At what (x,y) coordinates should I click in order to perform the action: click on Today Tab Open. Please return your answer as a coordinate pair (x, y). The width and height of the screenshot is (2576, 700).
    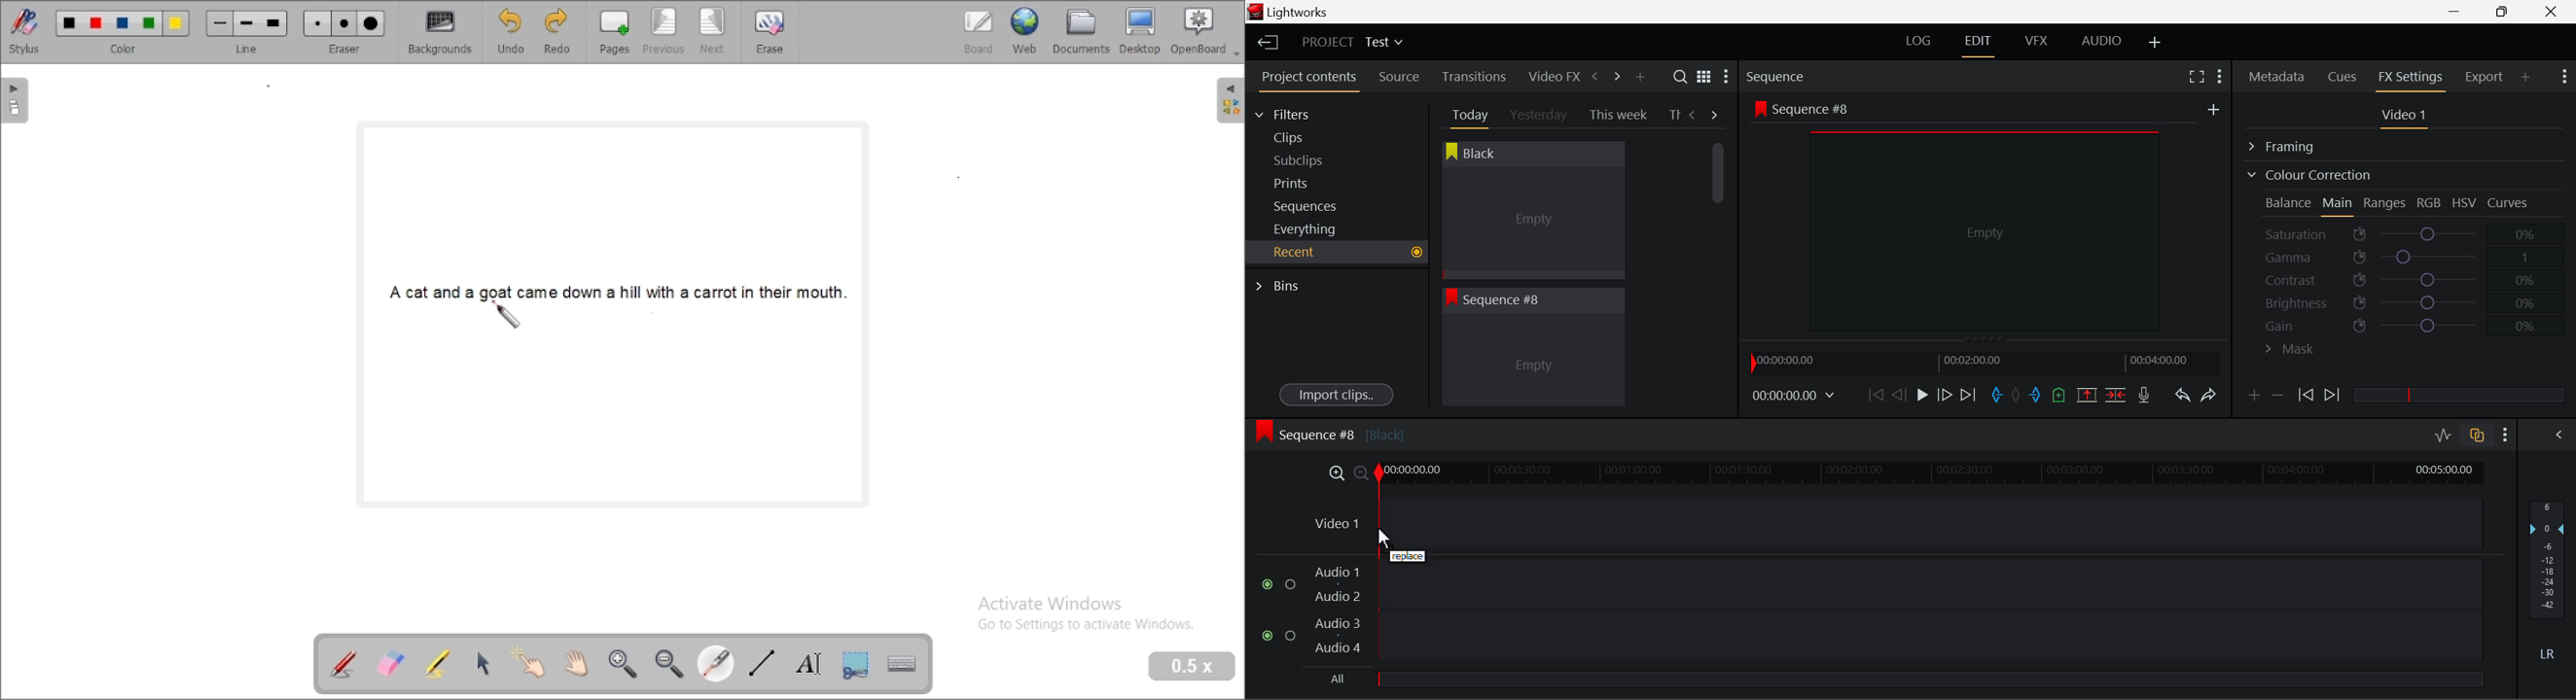
    Looking at the image, I should click on (1467, 114).